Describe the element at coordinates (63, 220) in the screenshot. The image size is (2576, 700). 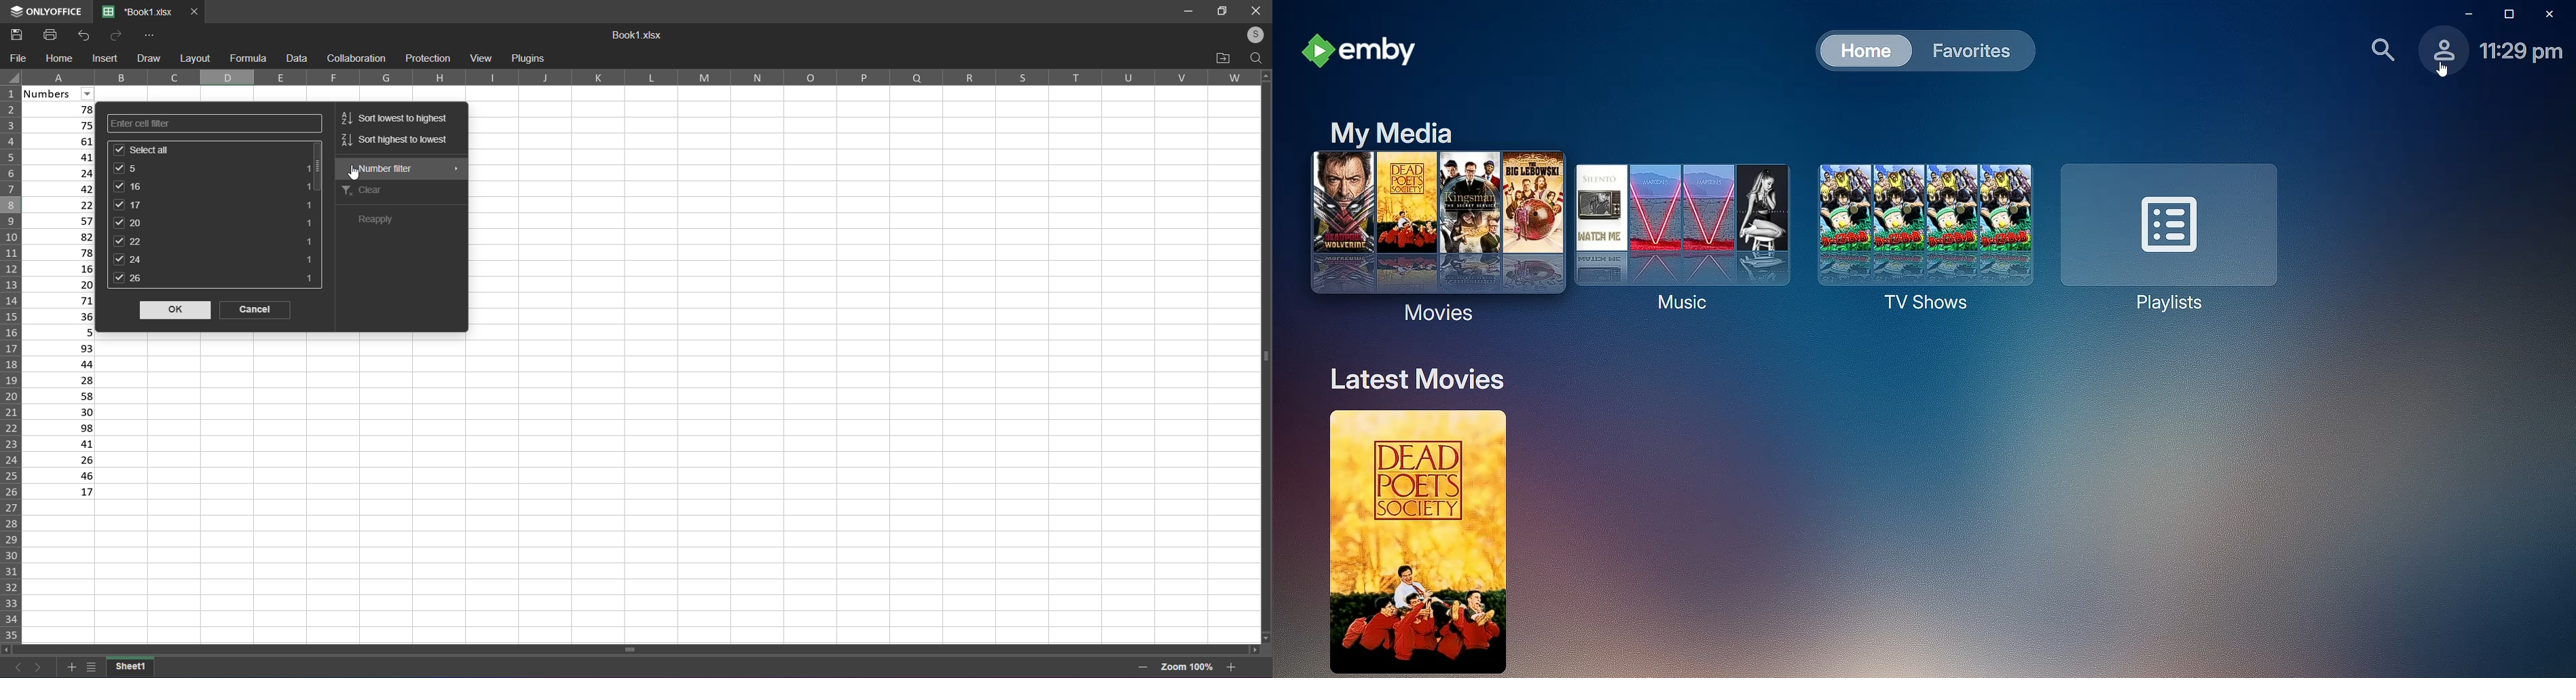
I see `57` at that location.